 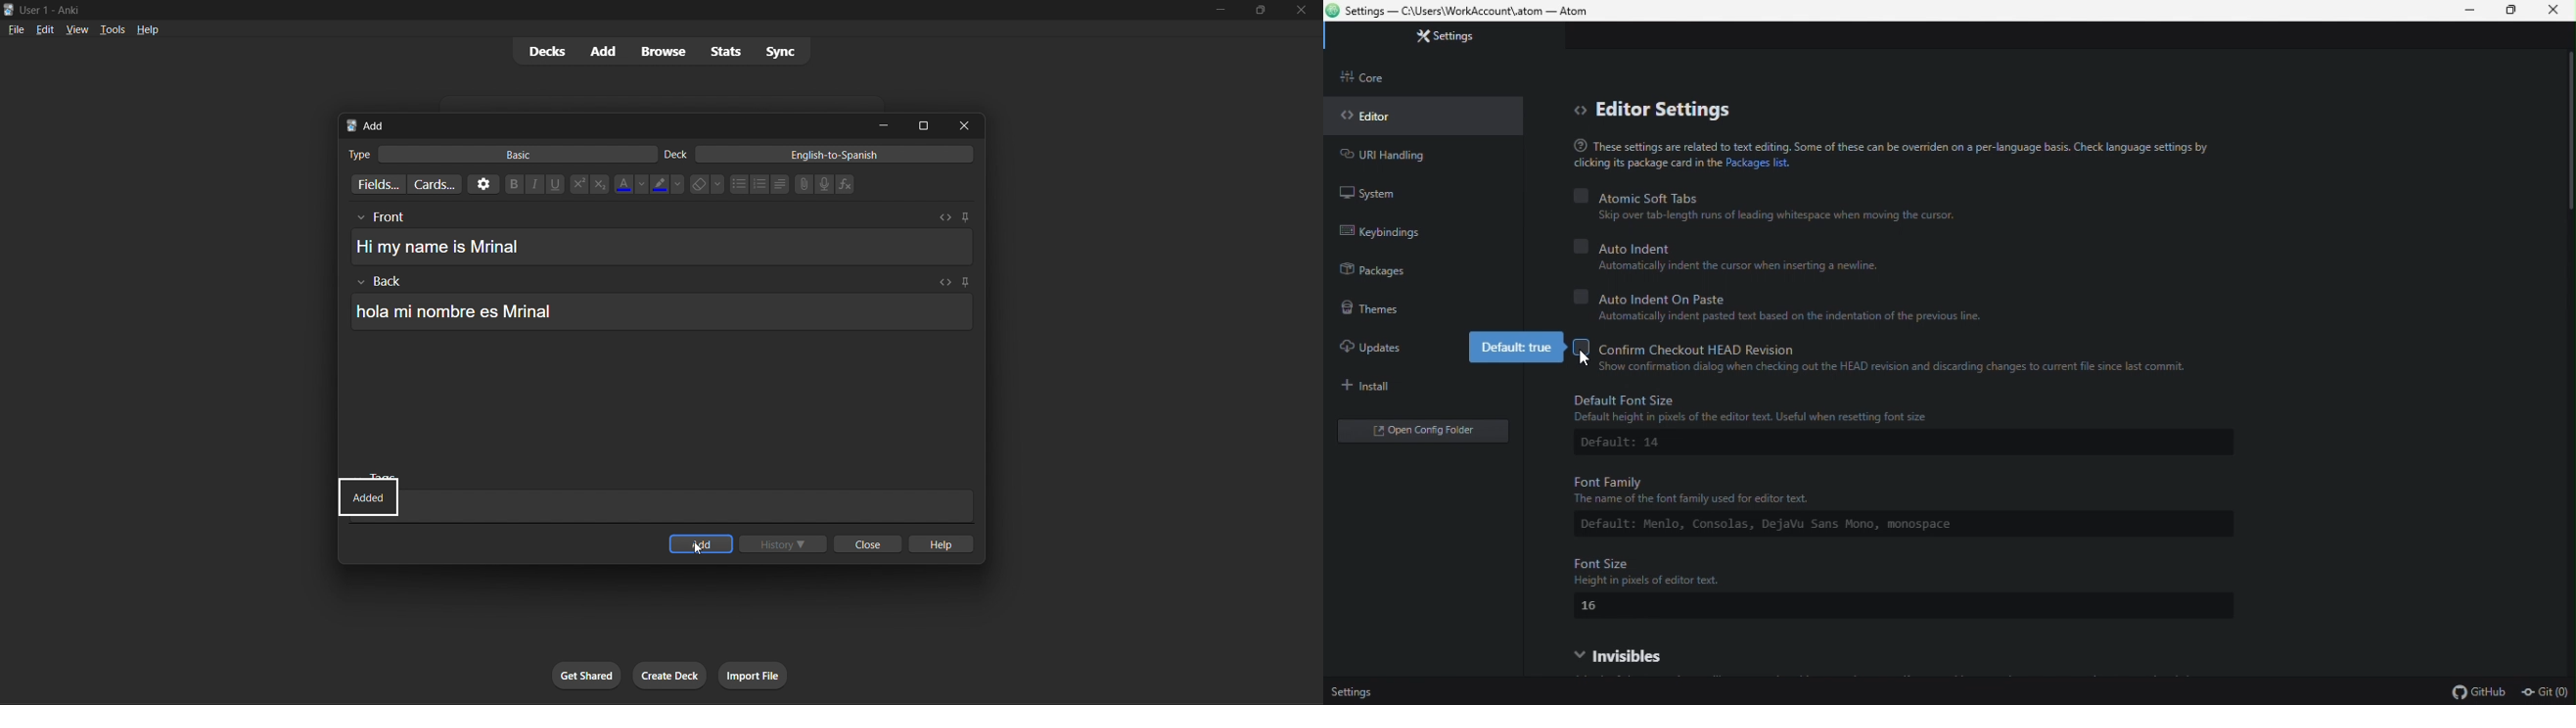 I want to click on card front english text box , so click(x=661, y=239).